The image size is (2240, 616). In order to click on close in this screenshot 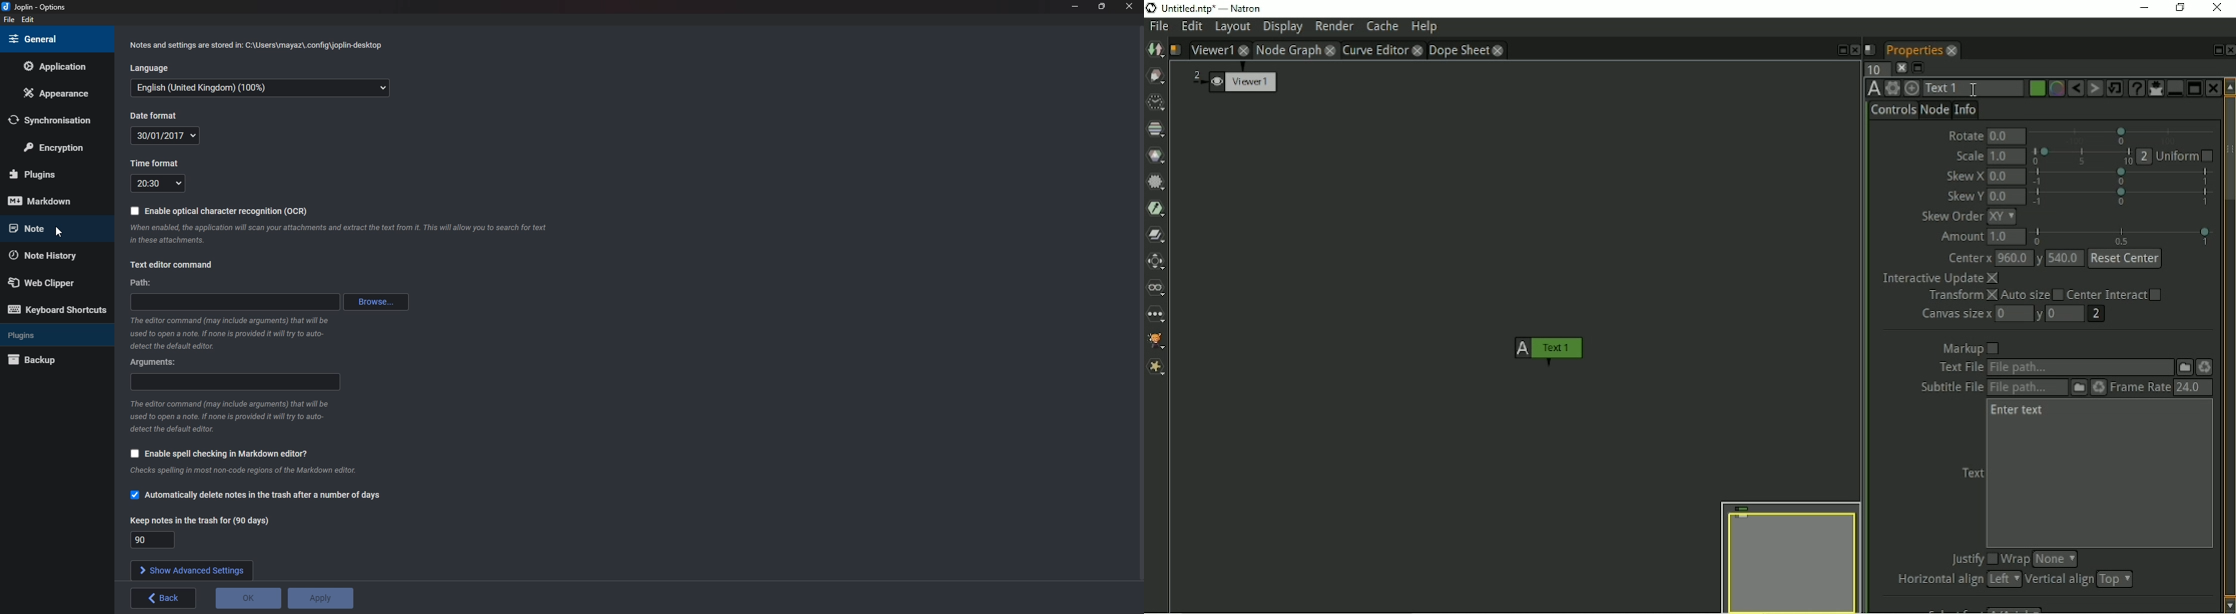, I will do `click(1244, 49)`.